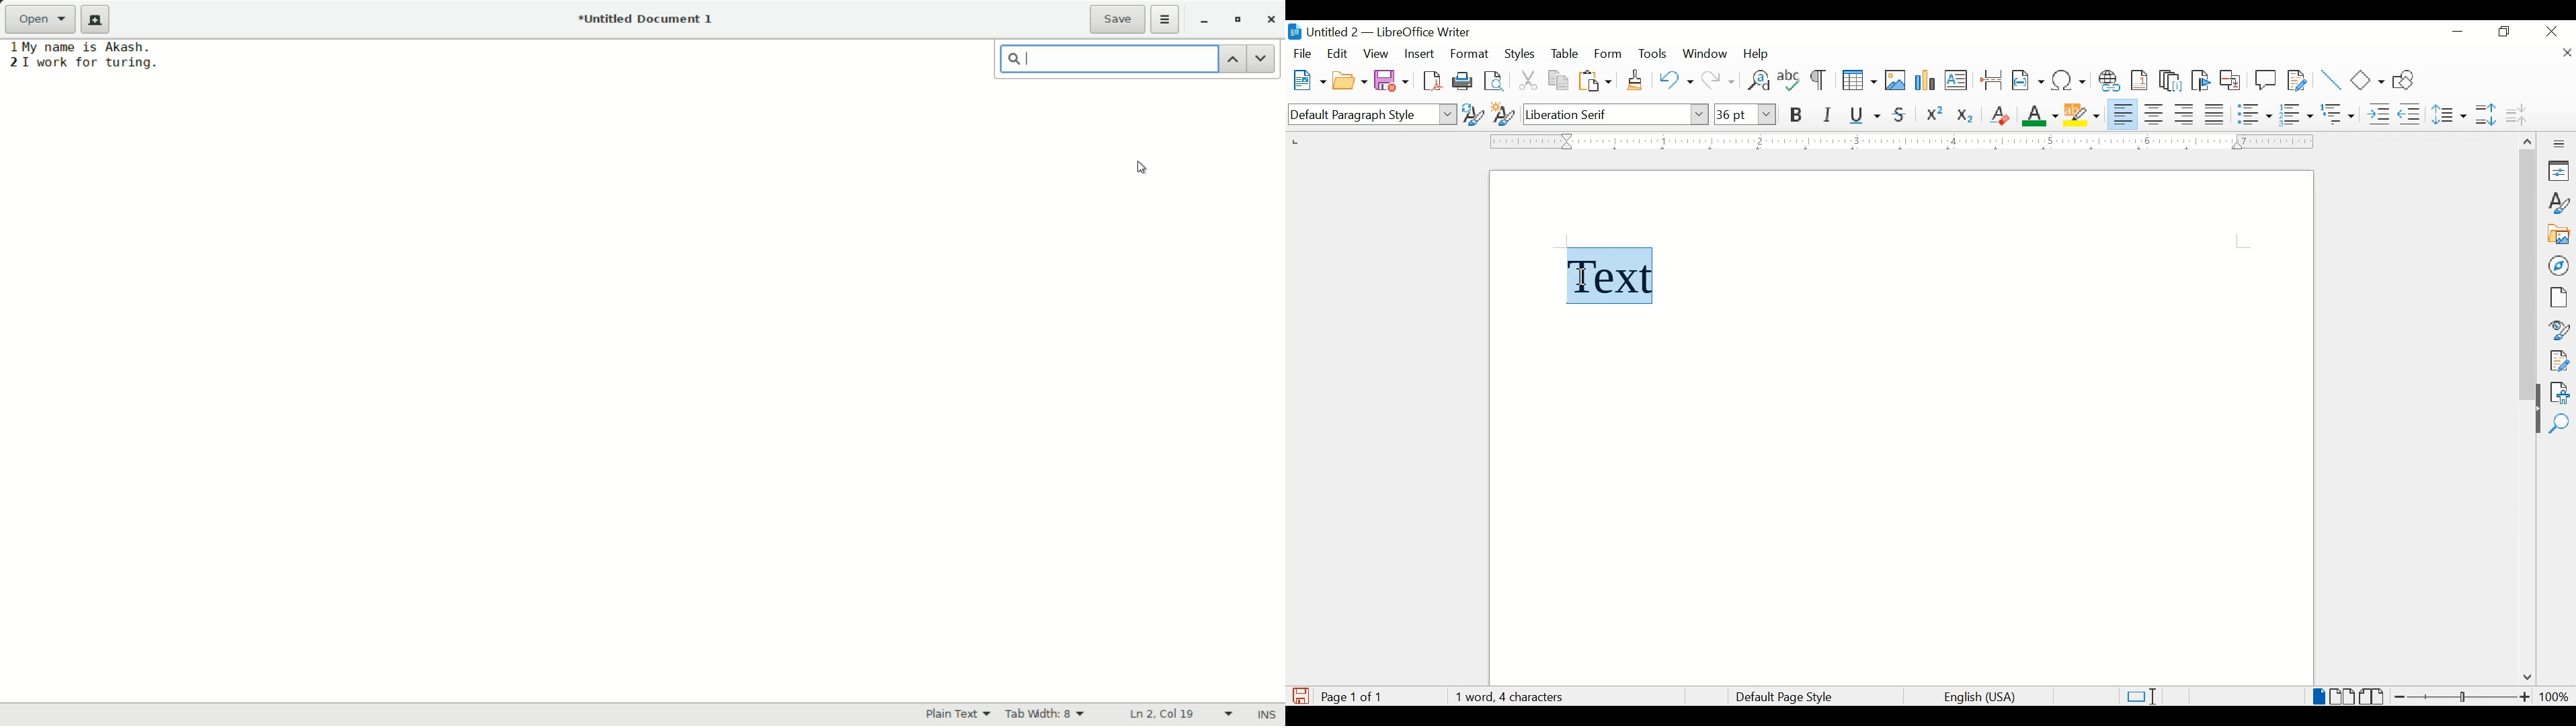 This screenshot has width=2576, height=728. Describe the element at coordinates (2141, 696) in the screenshot. I see `standard selections` at that location.